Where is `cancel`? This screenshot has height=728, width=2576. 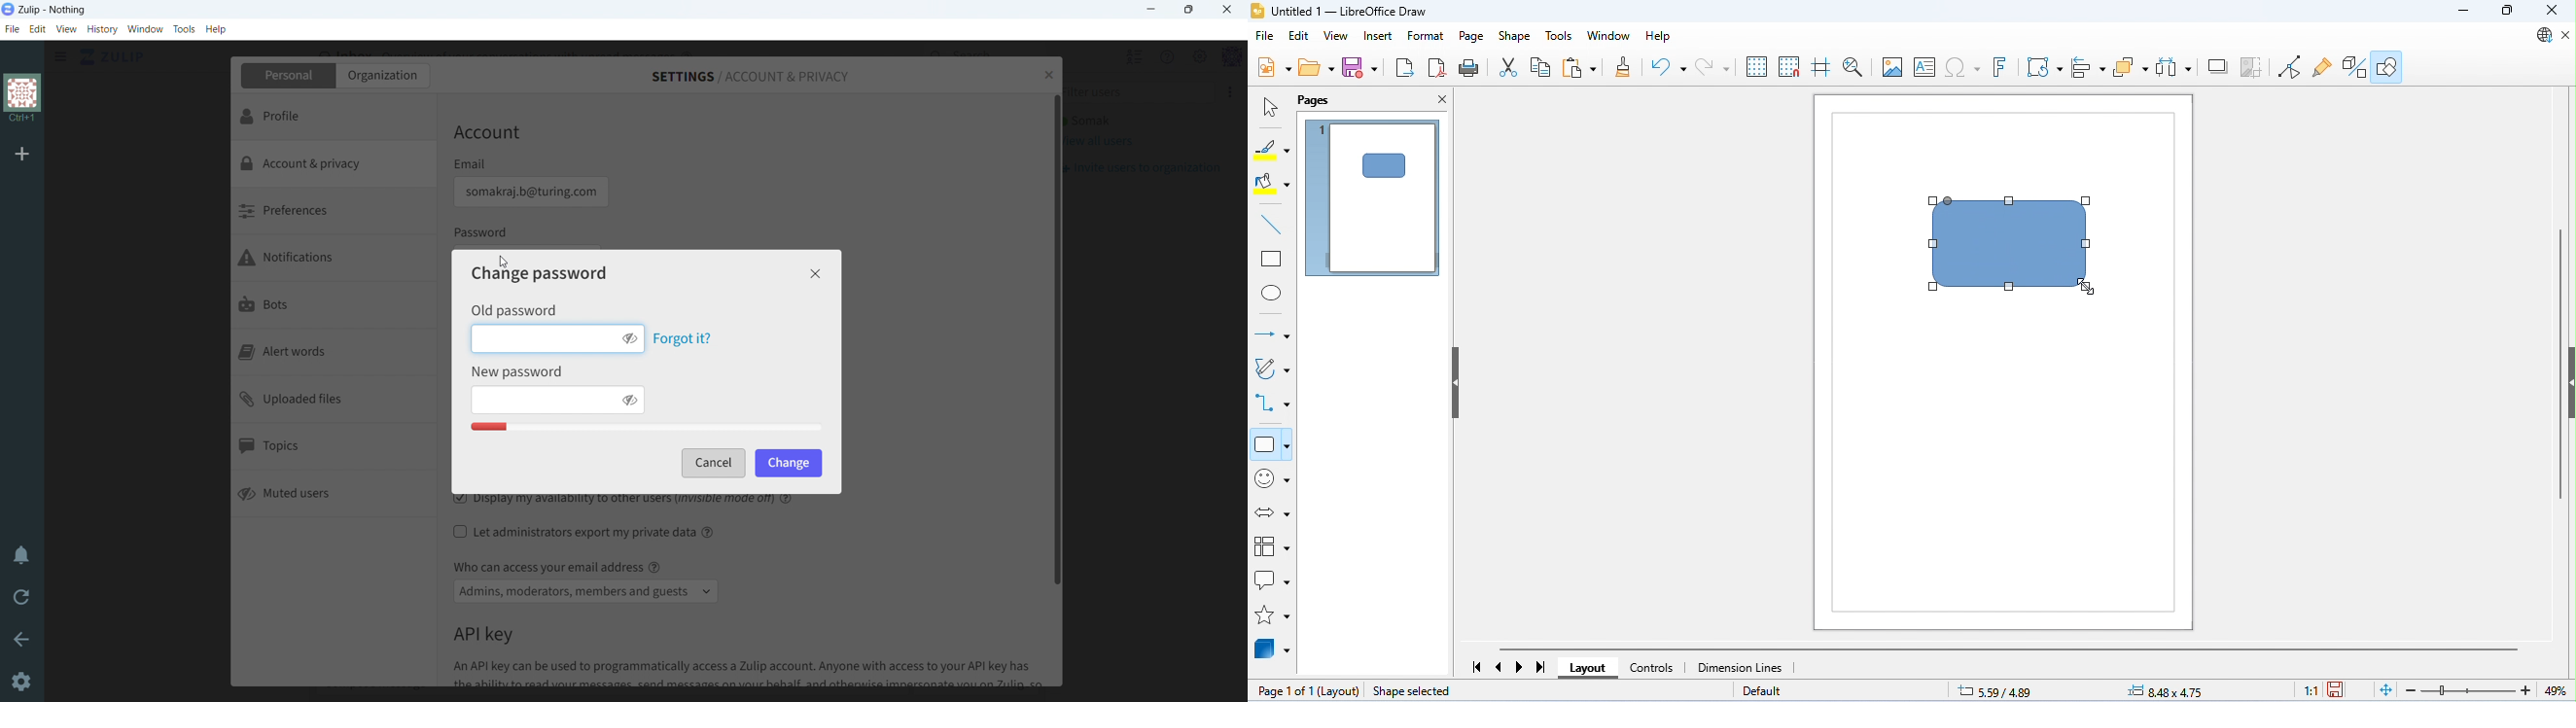
cancel is located at coordinates (713, 463).